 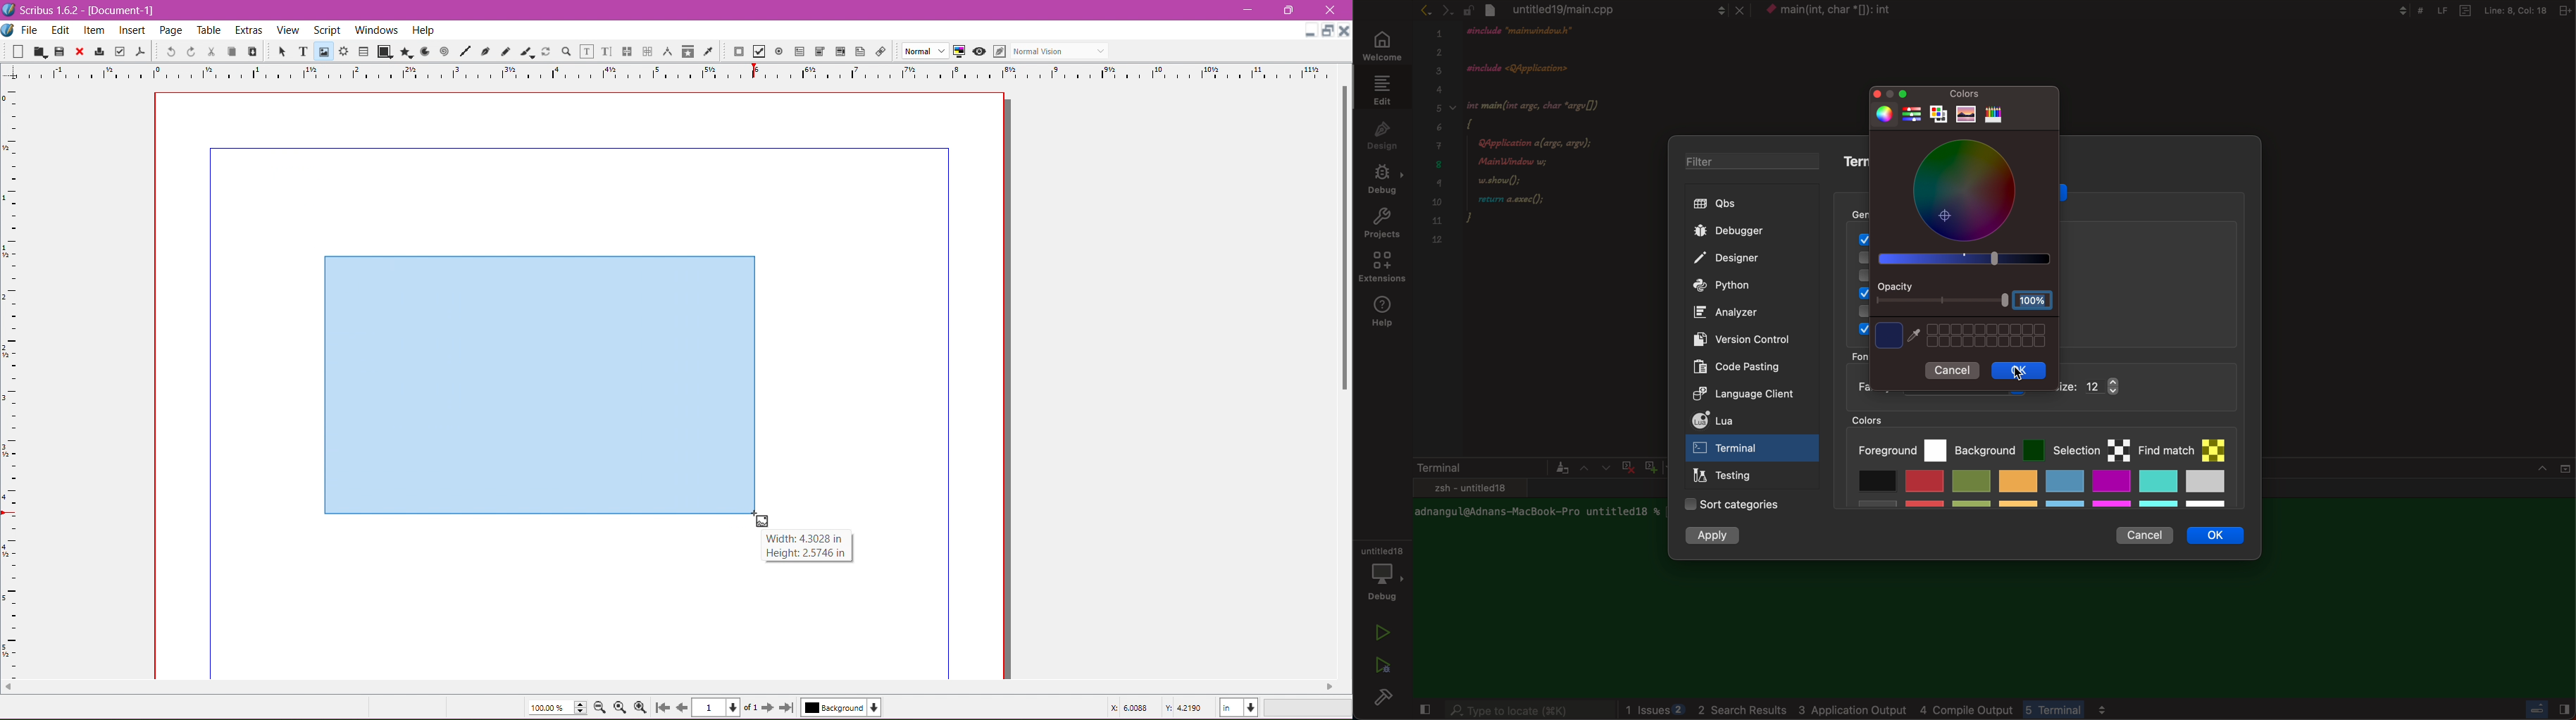 What do you see at coordinates (1649, 465) in the screenshot?
I see `plus` at bounding box center [1649, 465].